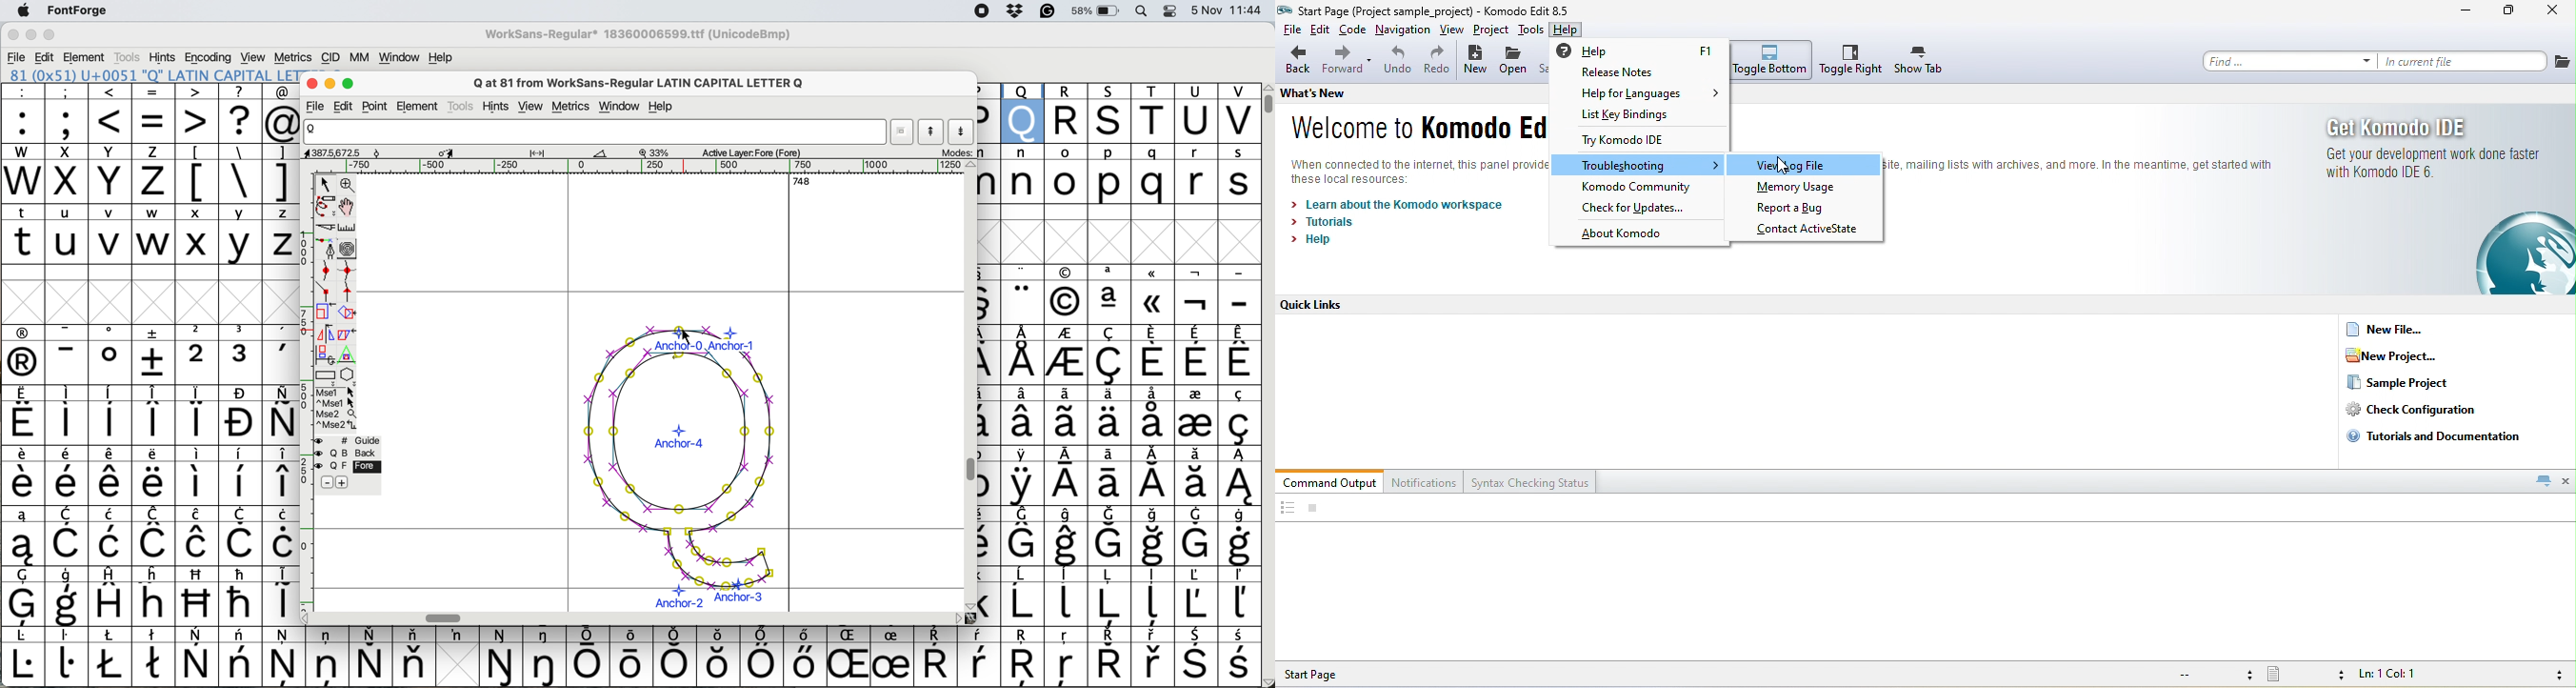  What do you see at coordinates (1017, 12) in the screenshot?
I see `dropbox` at bounding box center [1017, 12].